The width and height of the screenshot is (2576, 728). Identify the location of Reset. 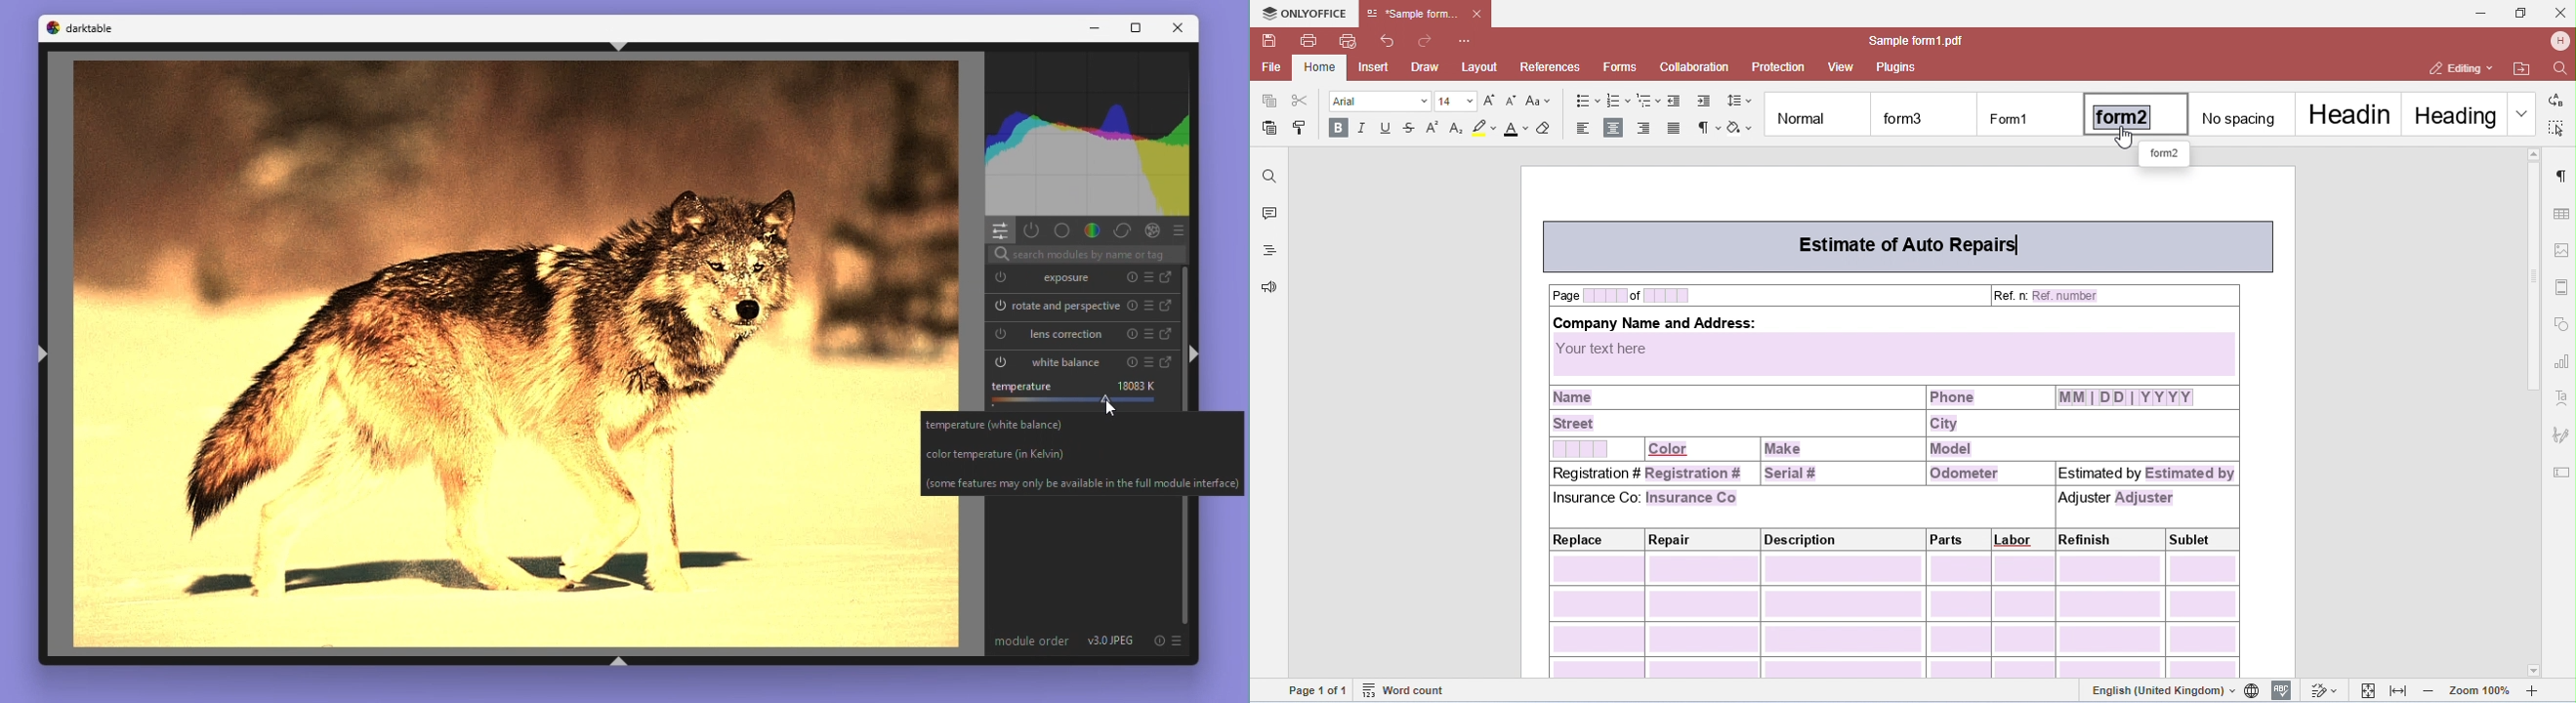
(1130, 335).